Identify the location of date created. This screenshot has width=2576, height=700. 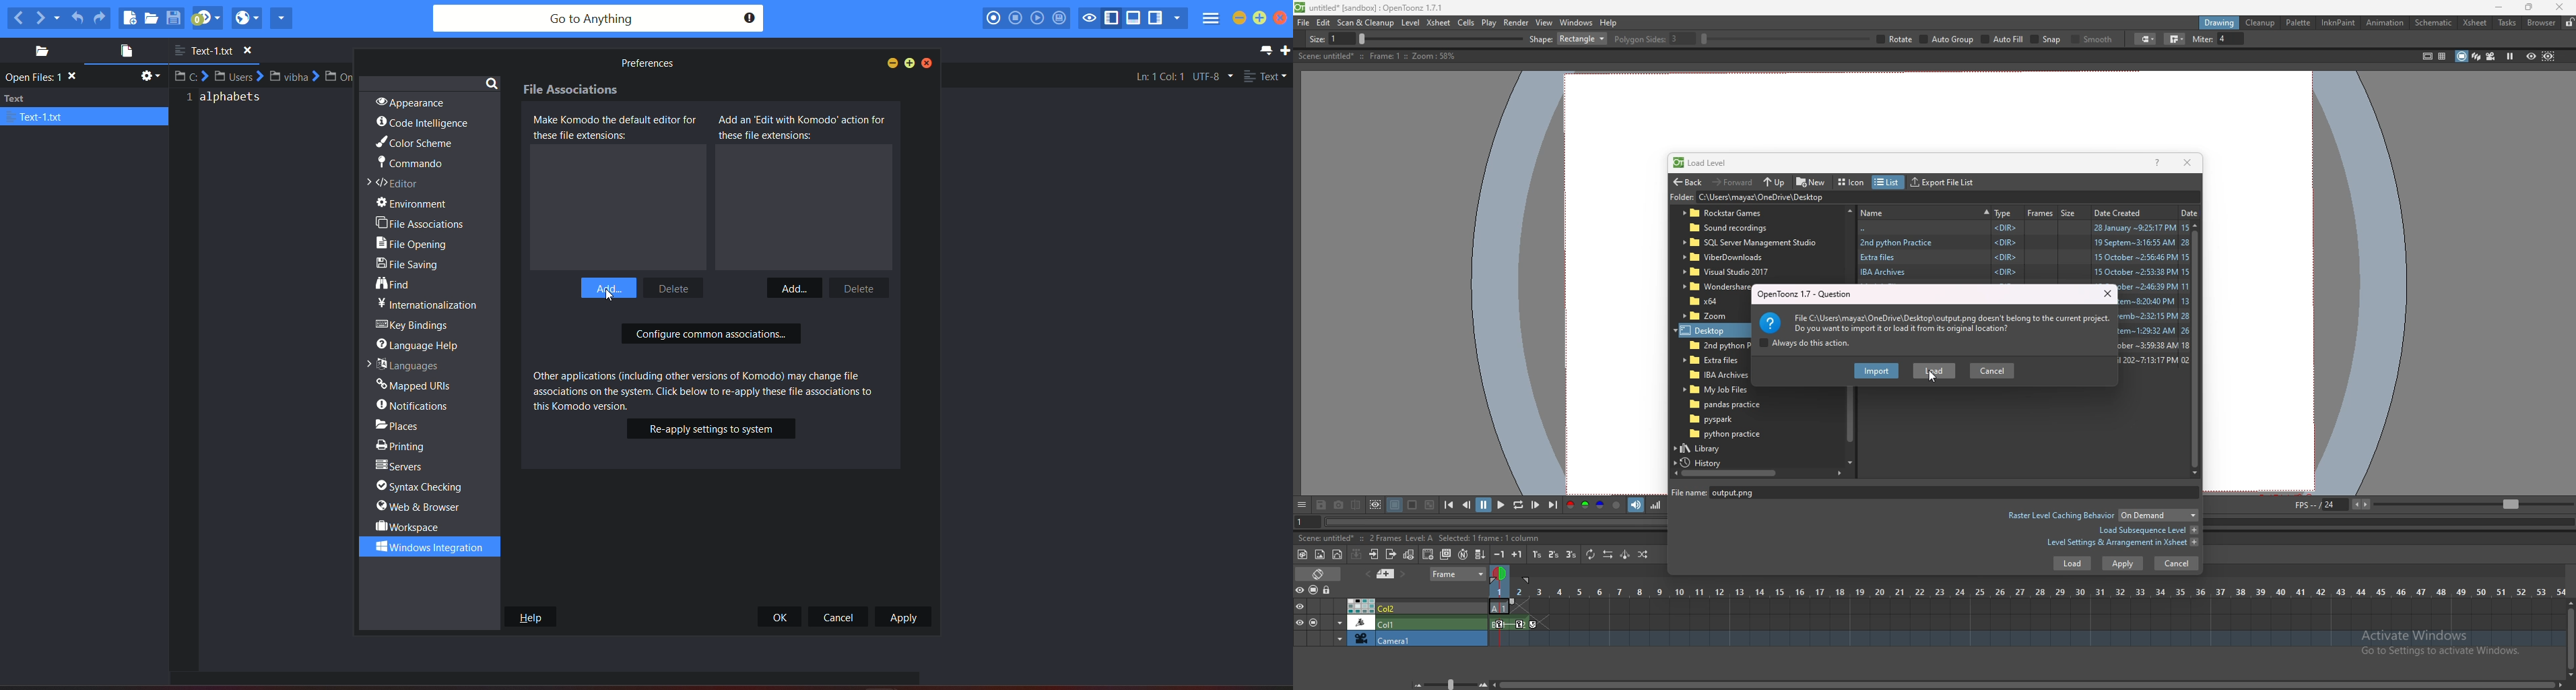
(2122, 212).